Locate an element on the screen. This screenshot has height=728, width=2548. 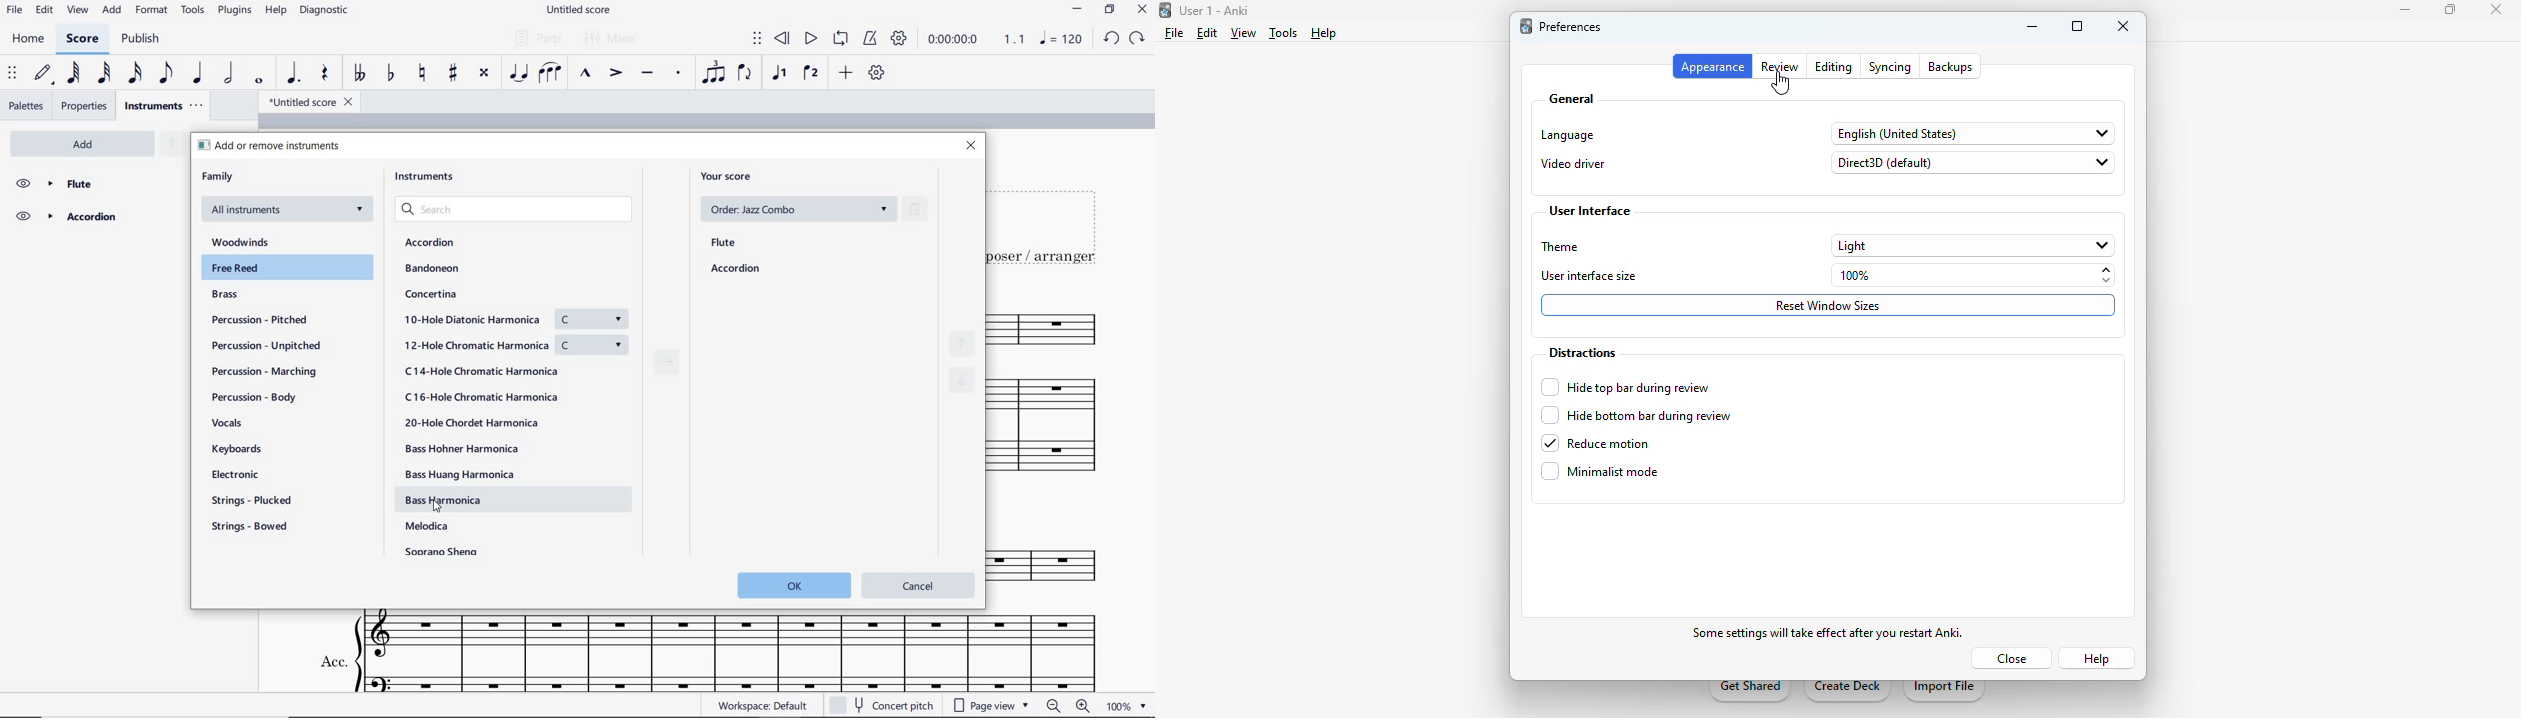
SCORE is located at coordinates (80, 41).